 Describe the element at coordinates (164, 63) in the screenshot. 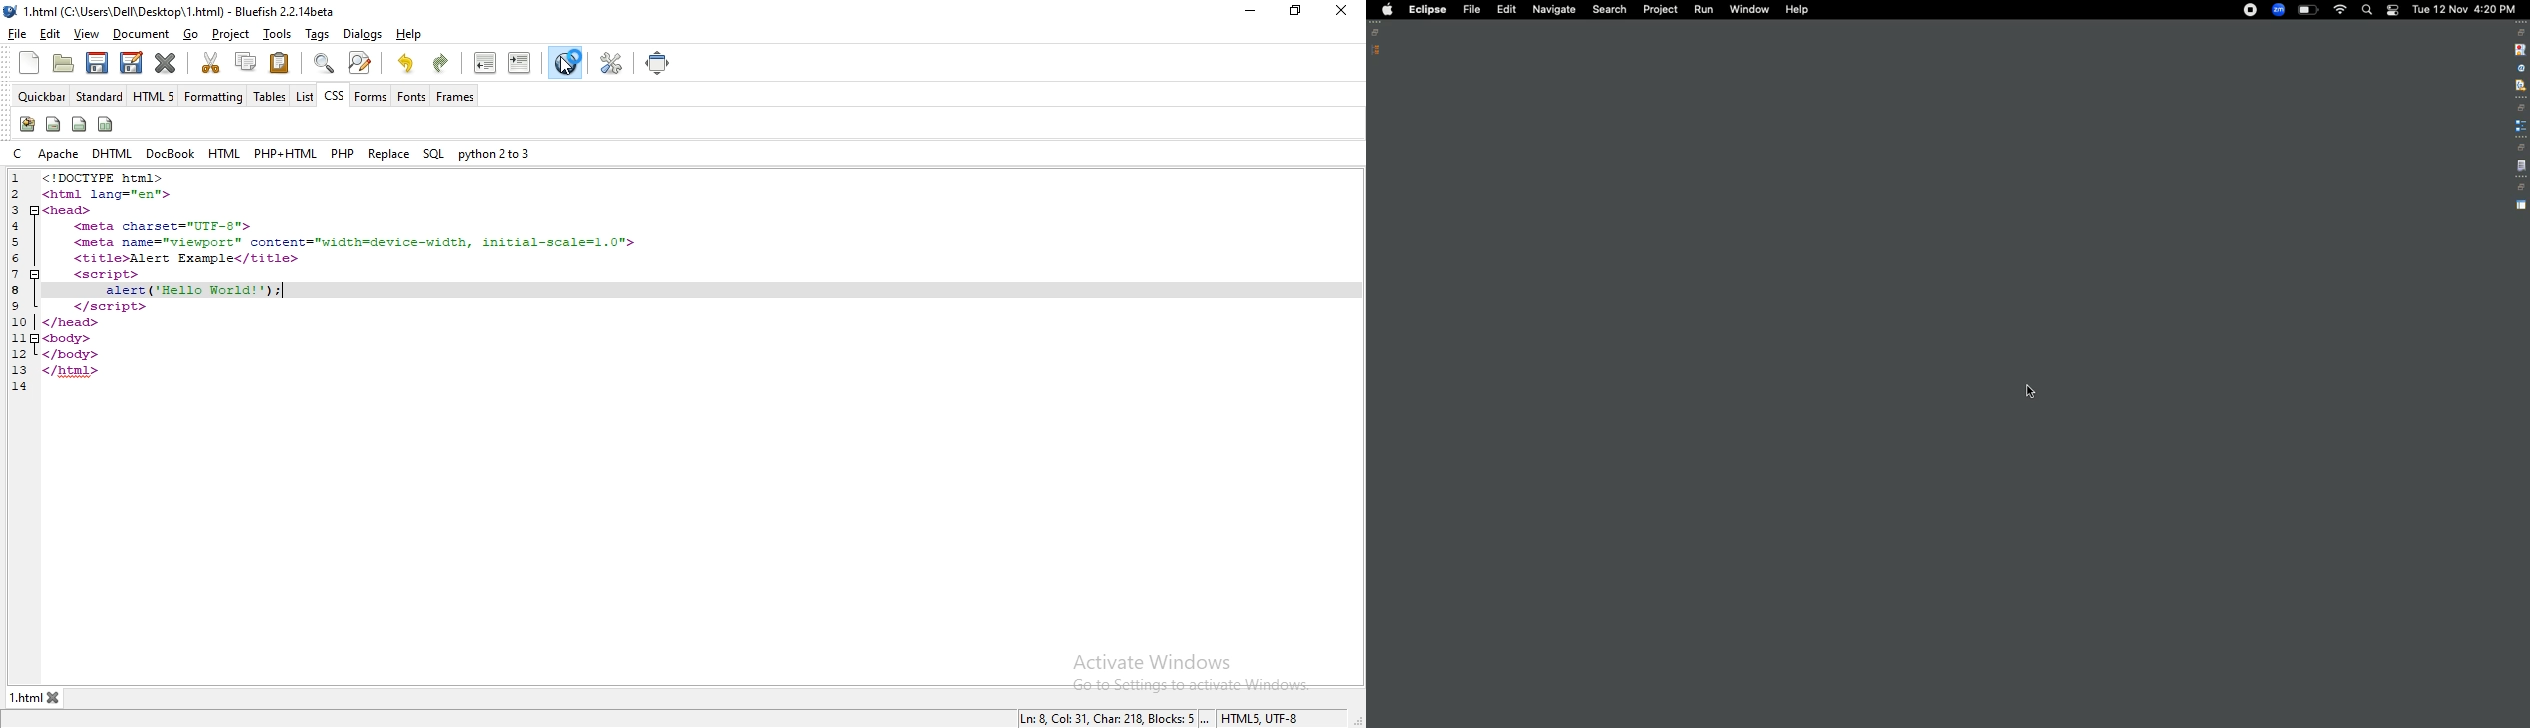

I see `close` at that location.